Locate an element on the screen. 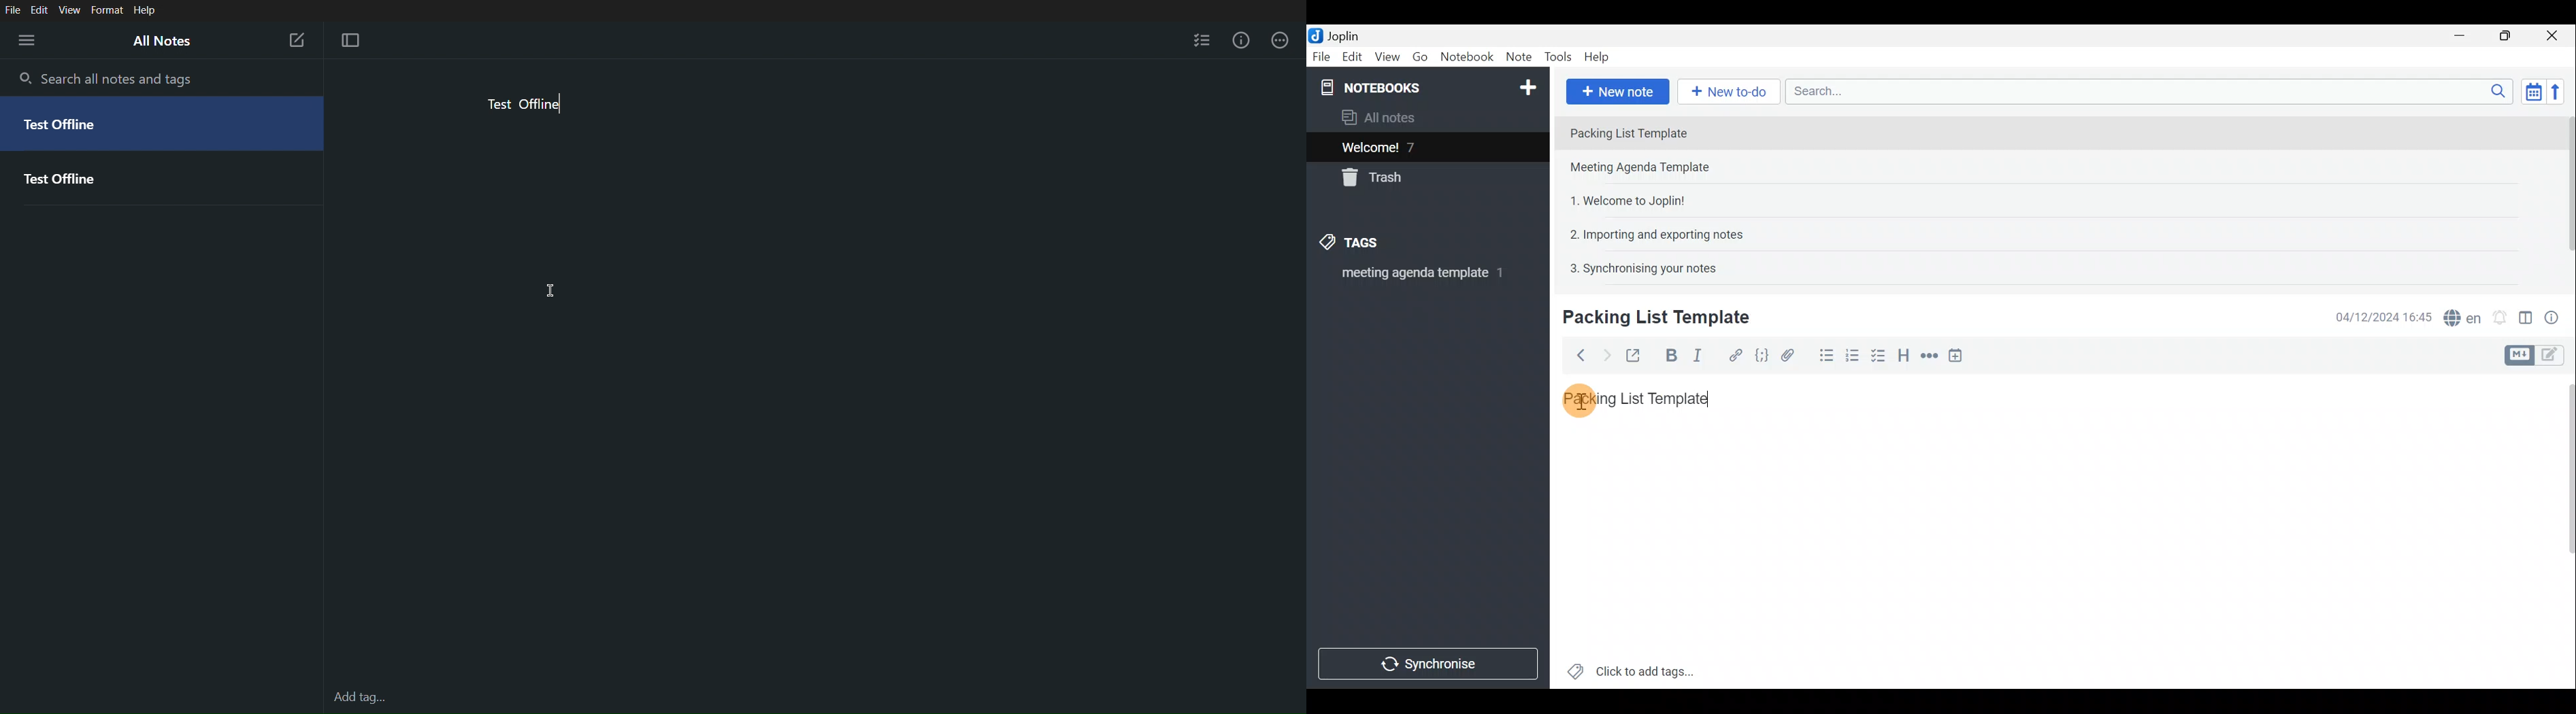  Note 2 is located at coordinates (1653, 169).